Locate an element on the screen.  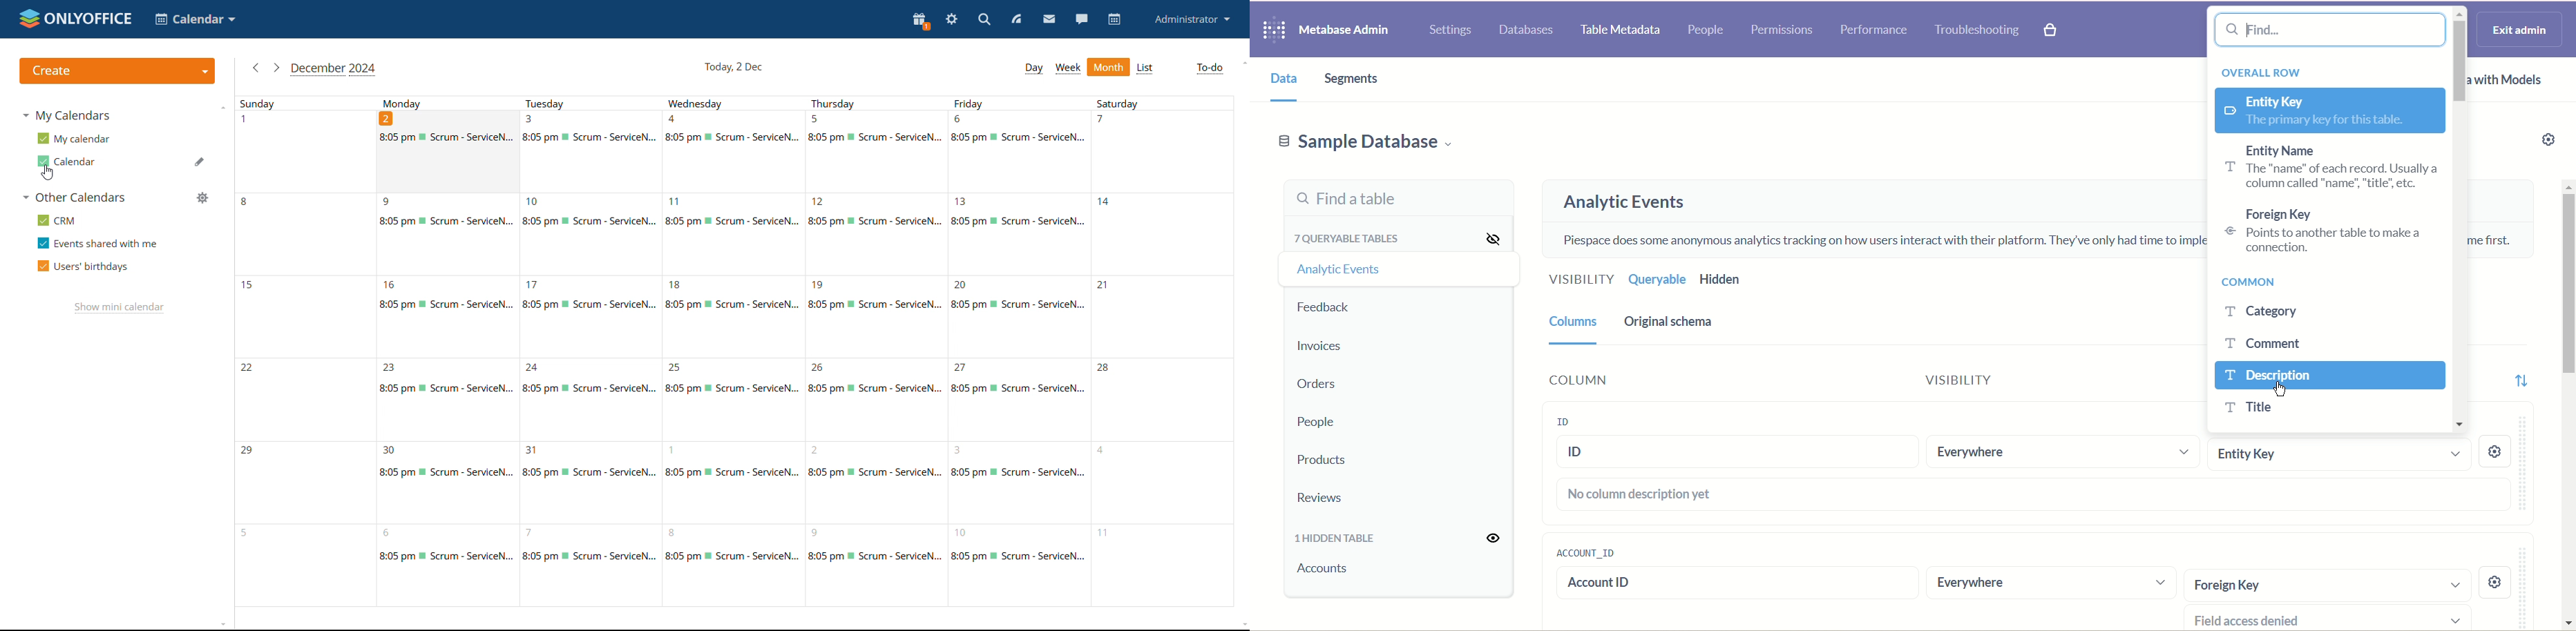
cursor is located at coordinates (2282, 390).